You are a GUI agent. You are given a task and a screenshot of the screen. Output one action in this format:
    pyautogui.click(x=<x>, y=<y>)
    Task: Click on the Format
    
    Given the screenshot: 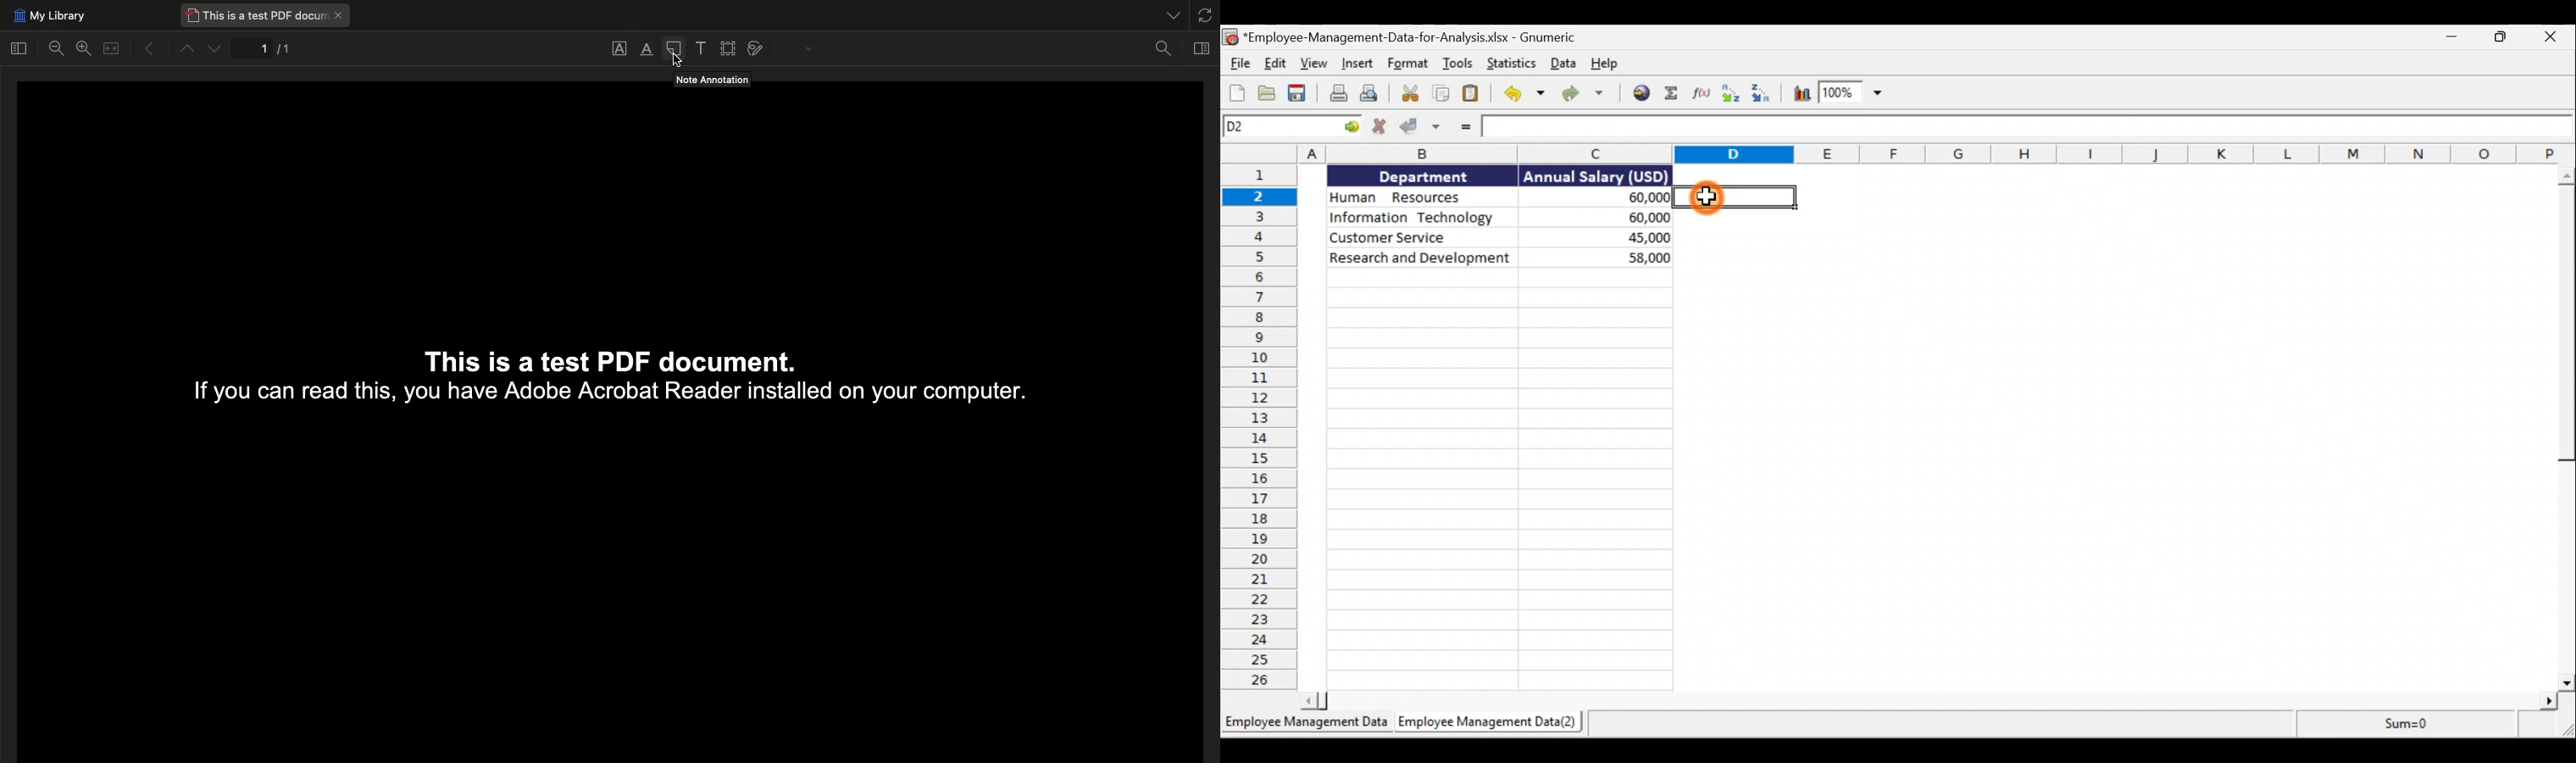 What is the action you would take?
    pyautogui.click(x=1407, y=64)
    